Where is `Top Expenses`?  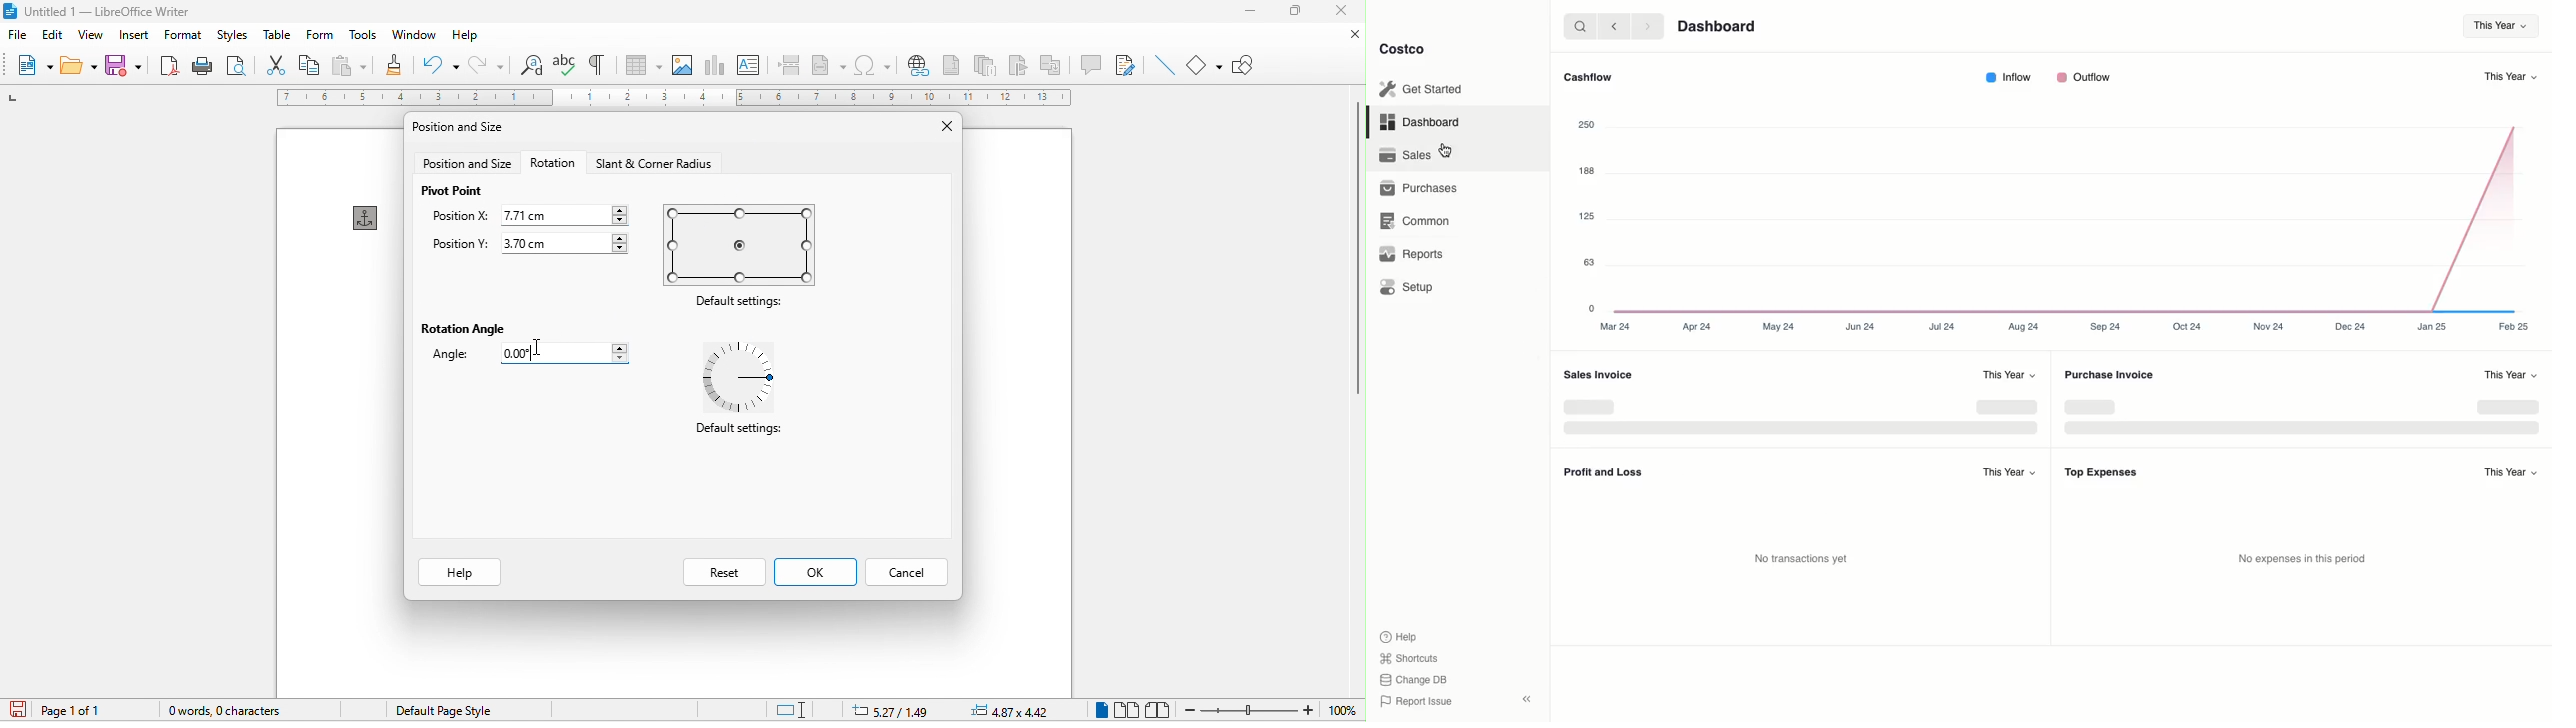
Top Expenses is located at coordinates (2102, 472).